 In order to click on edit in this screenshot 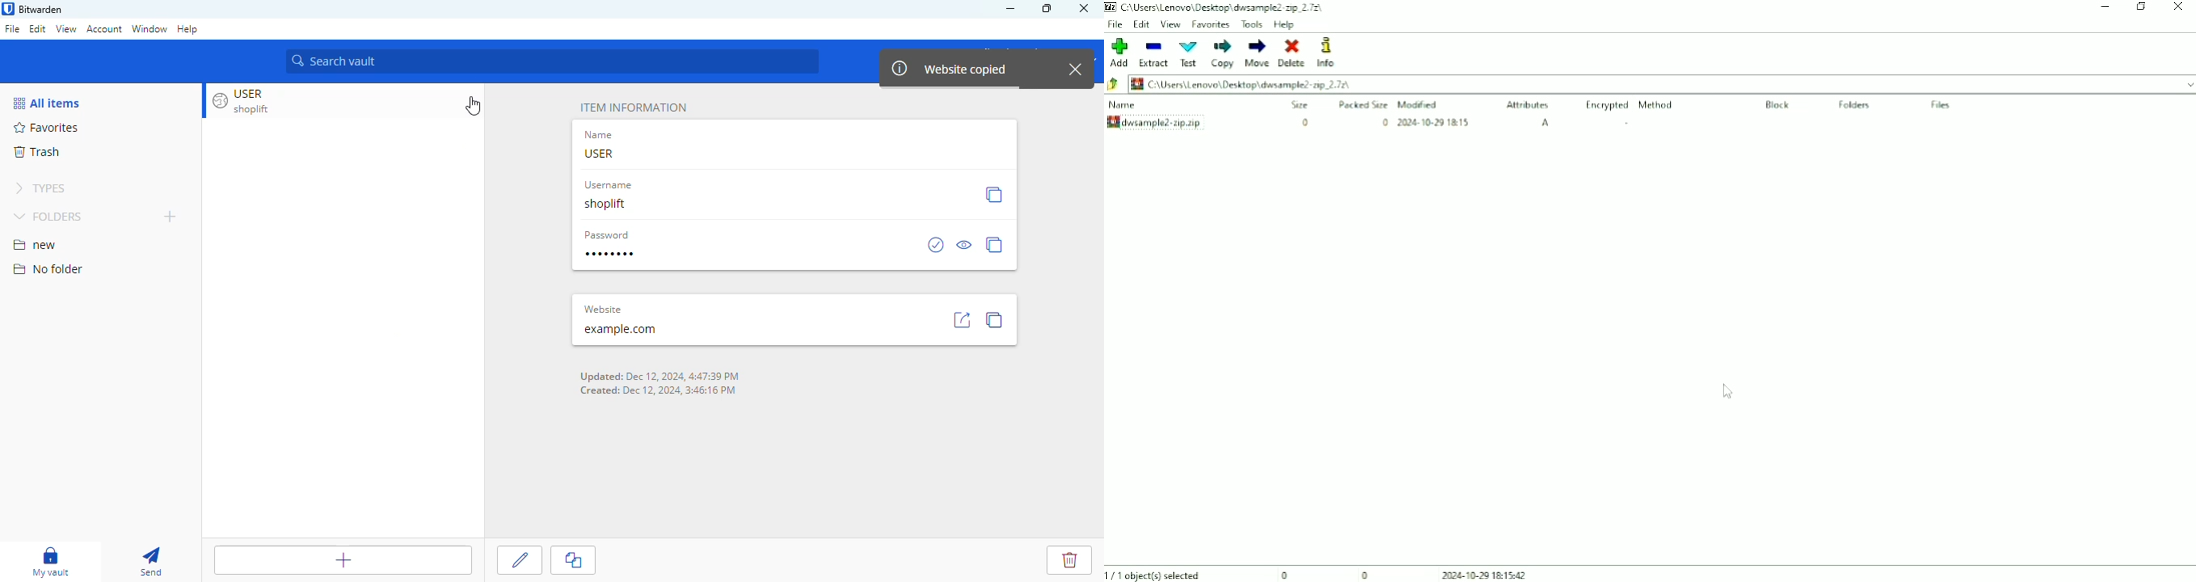, I will do `click(521, 560)`.